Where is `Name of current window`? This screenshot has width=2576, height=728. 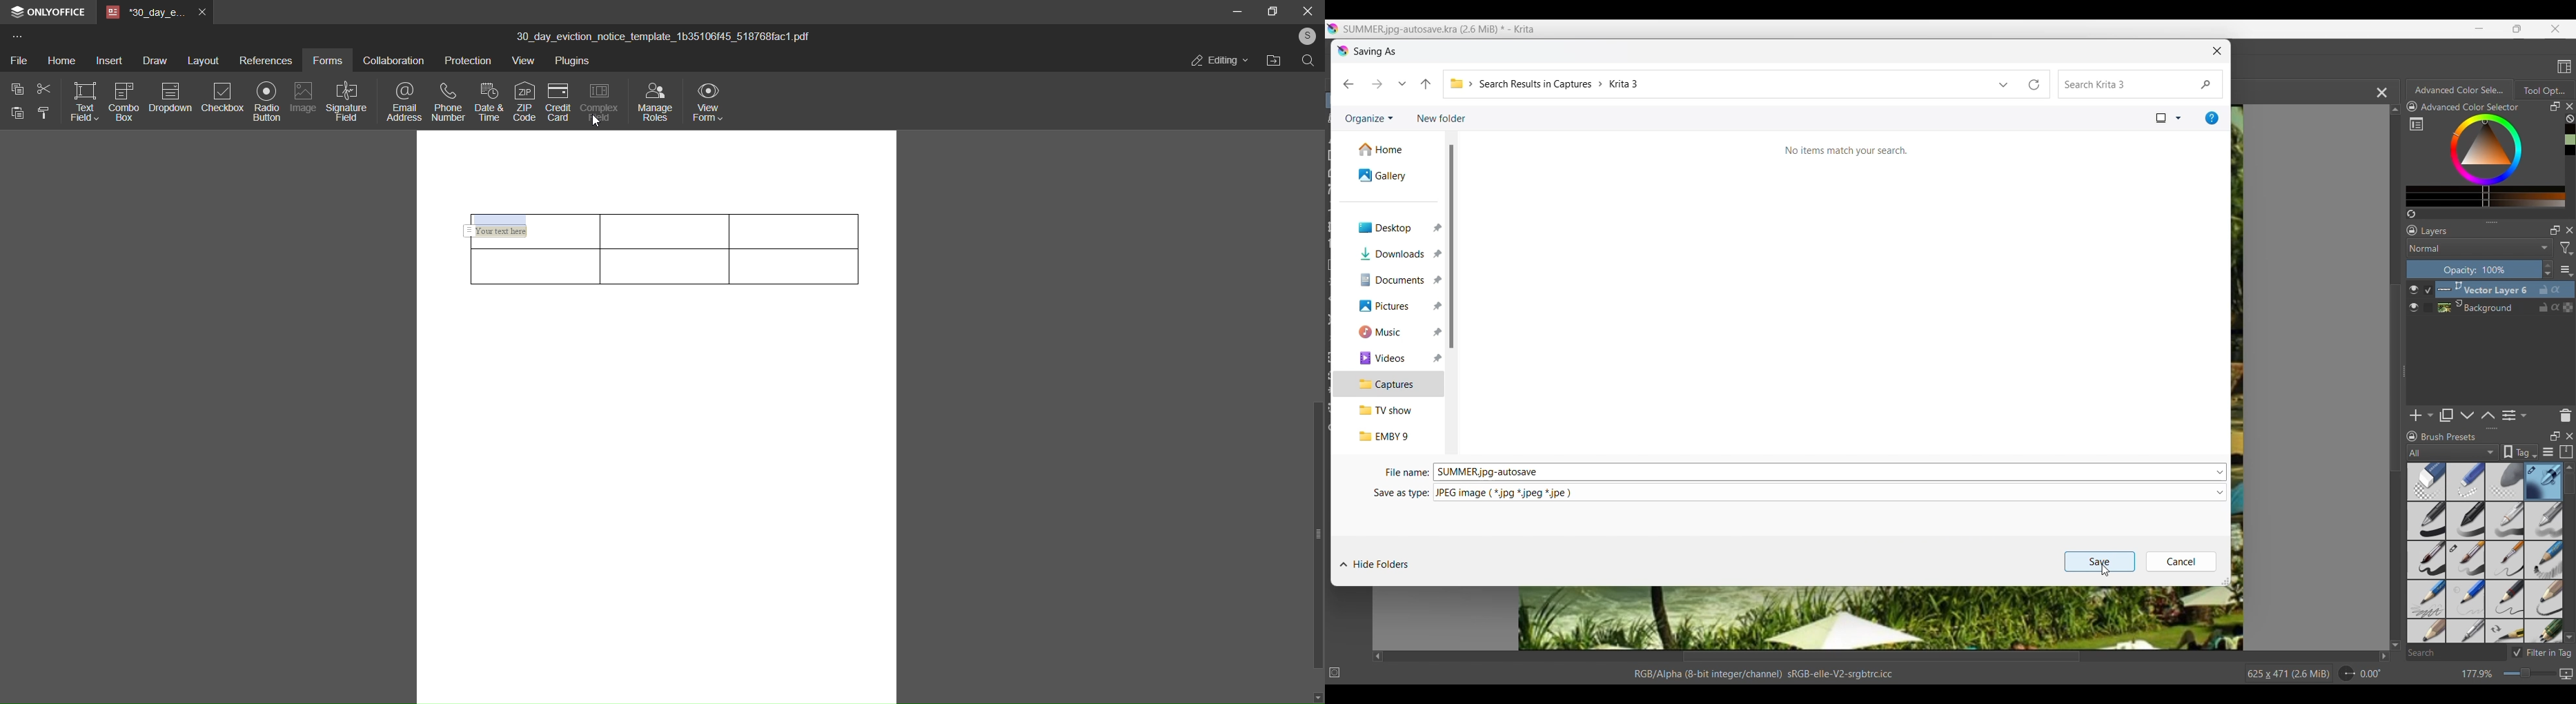
Name of current window is located at coordinates (1375, 52).